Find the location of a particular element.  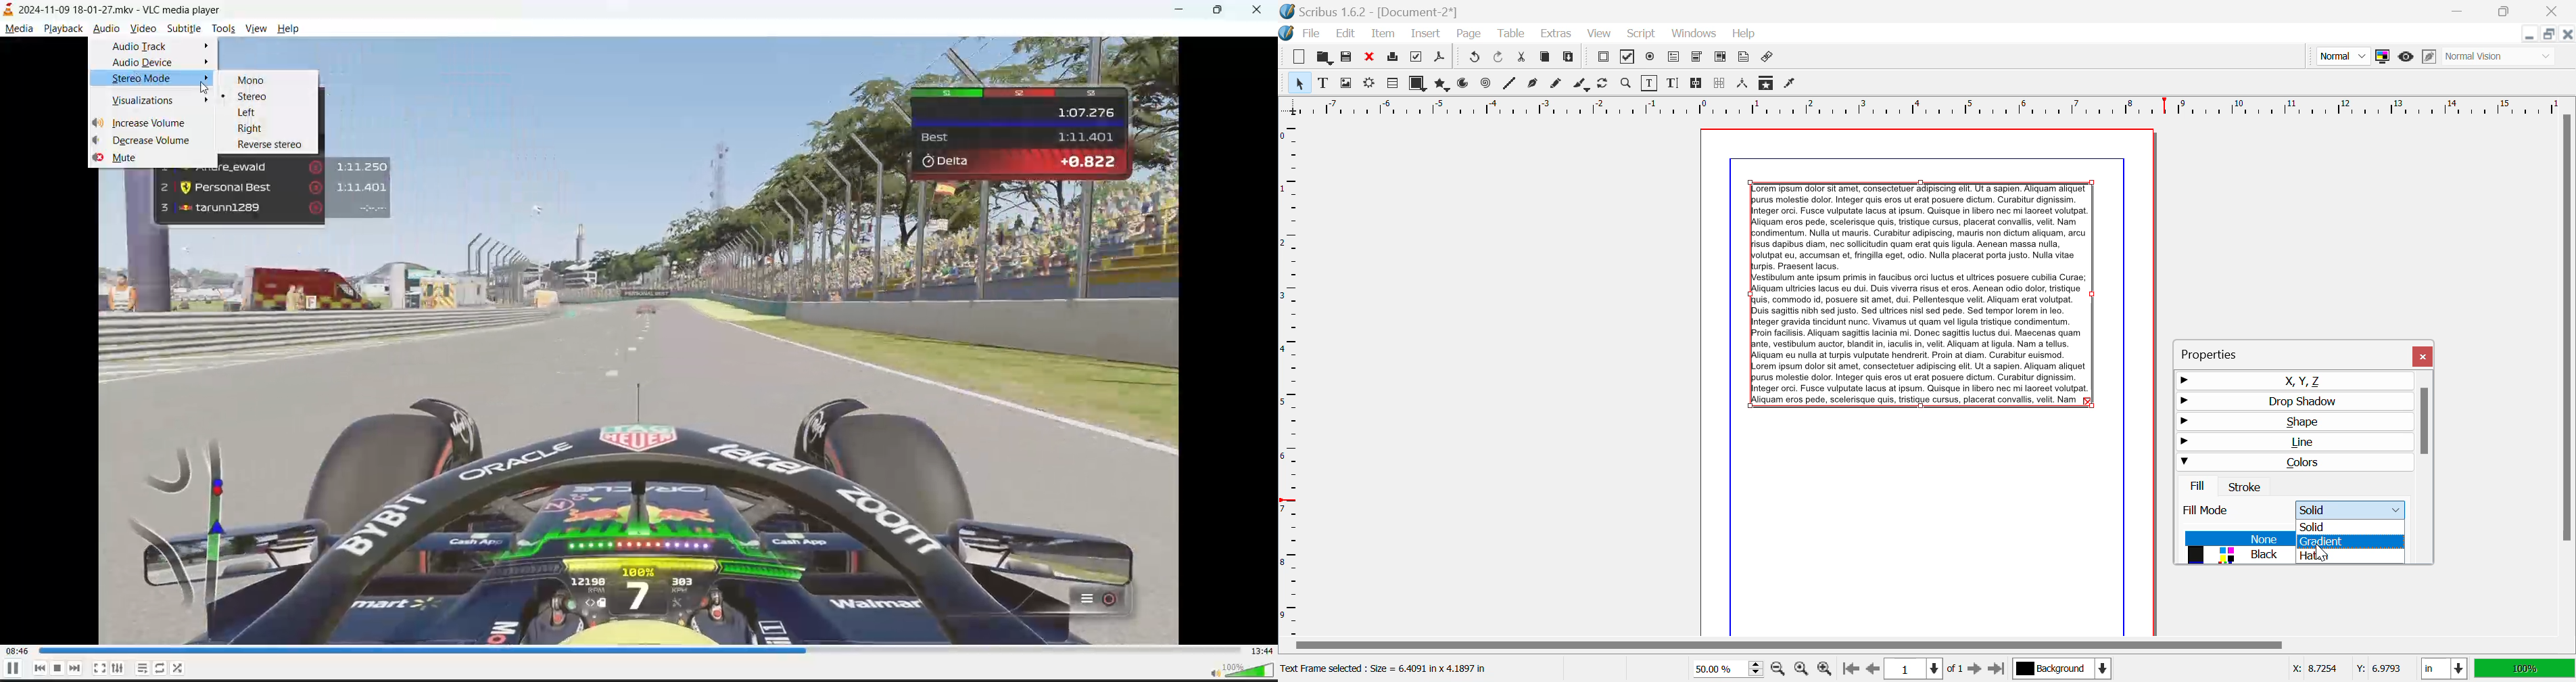

Zoom In is located at coordinates (1826, 669).